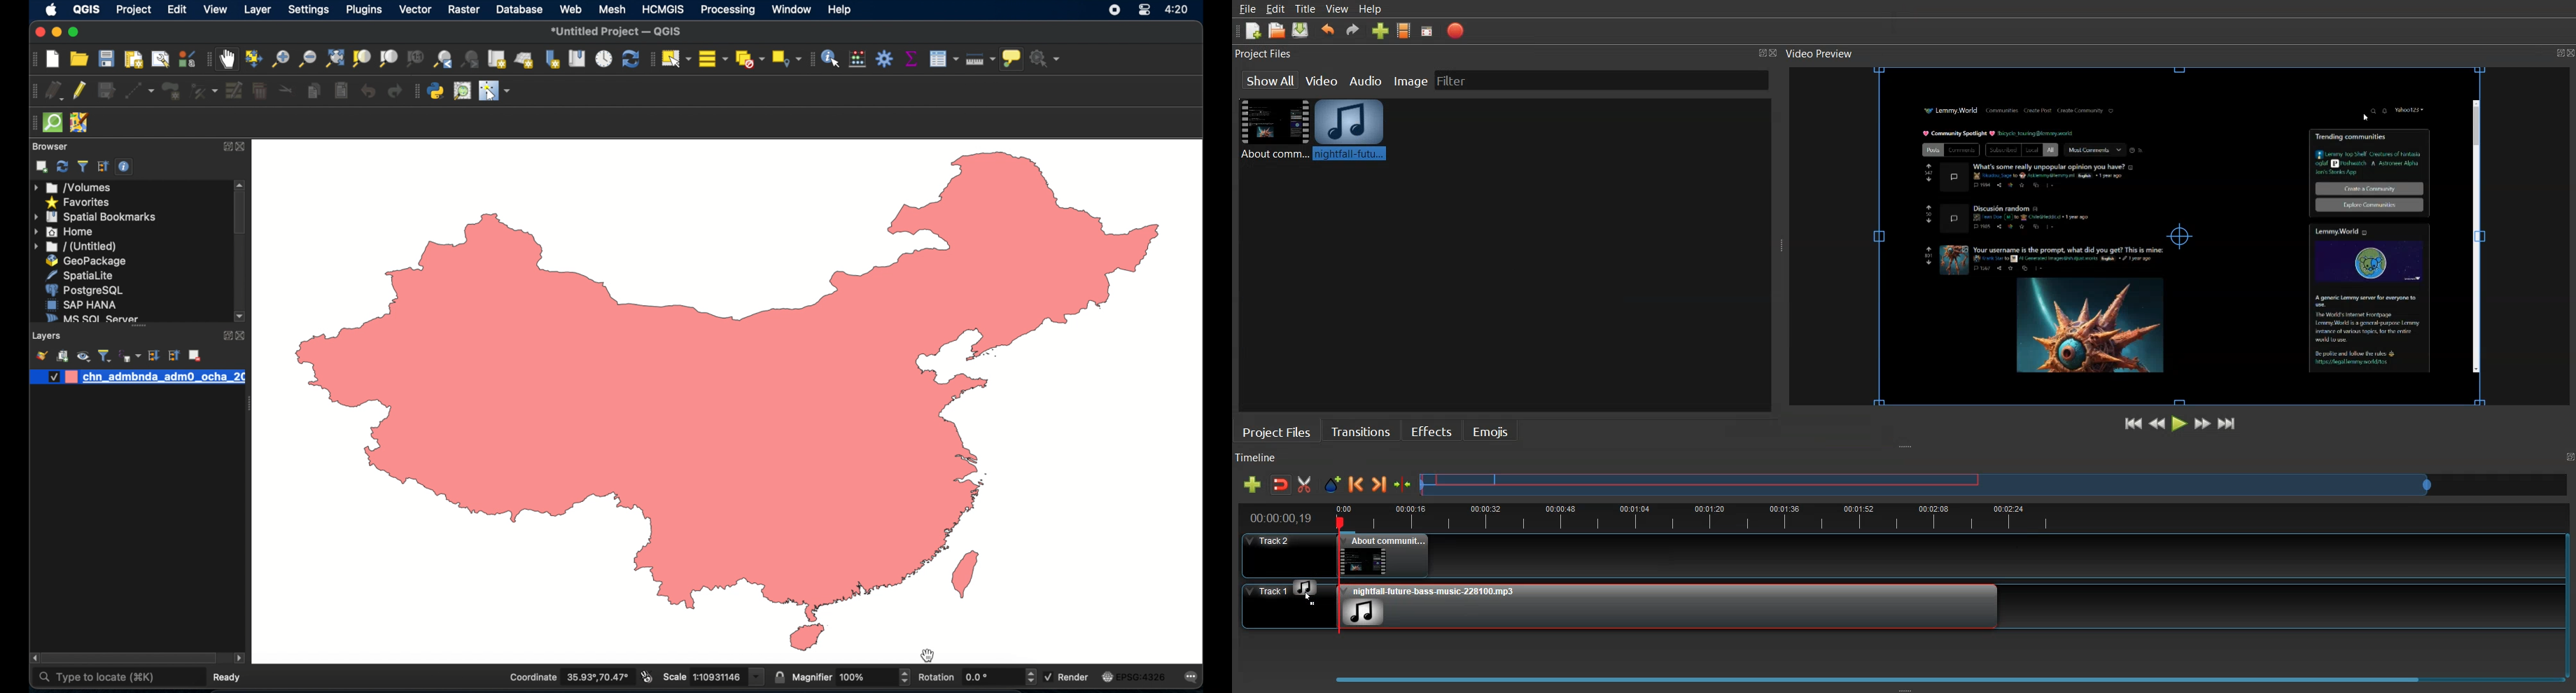 The height and width of the screenshot is (700, 2576). Describe the element at coordinates (841, 10) in the screenshot. I see `help` at that location.